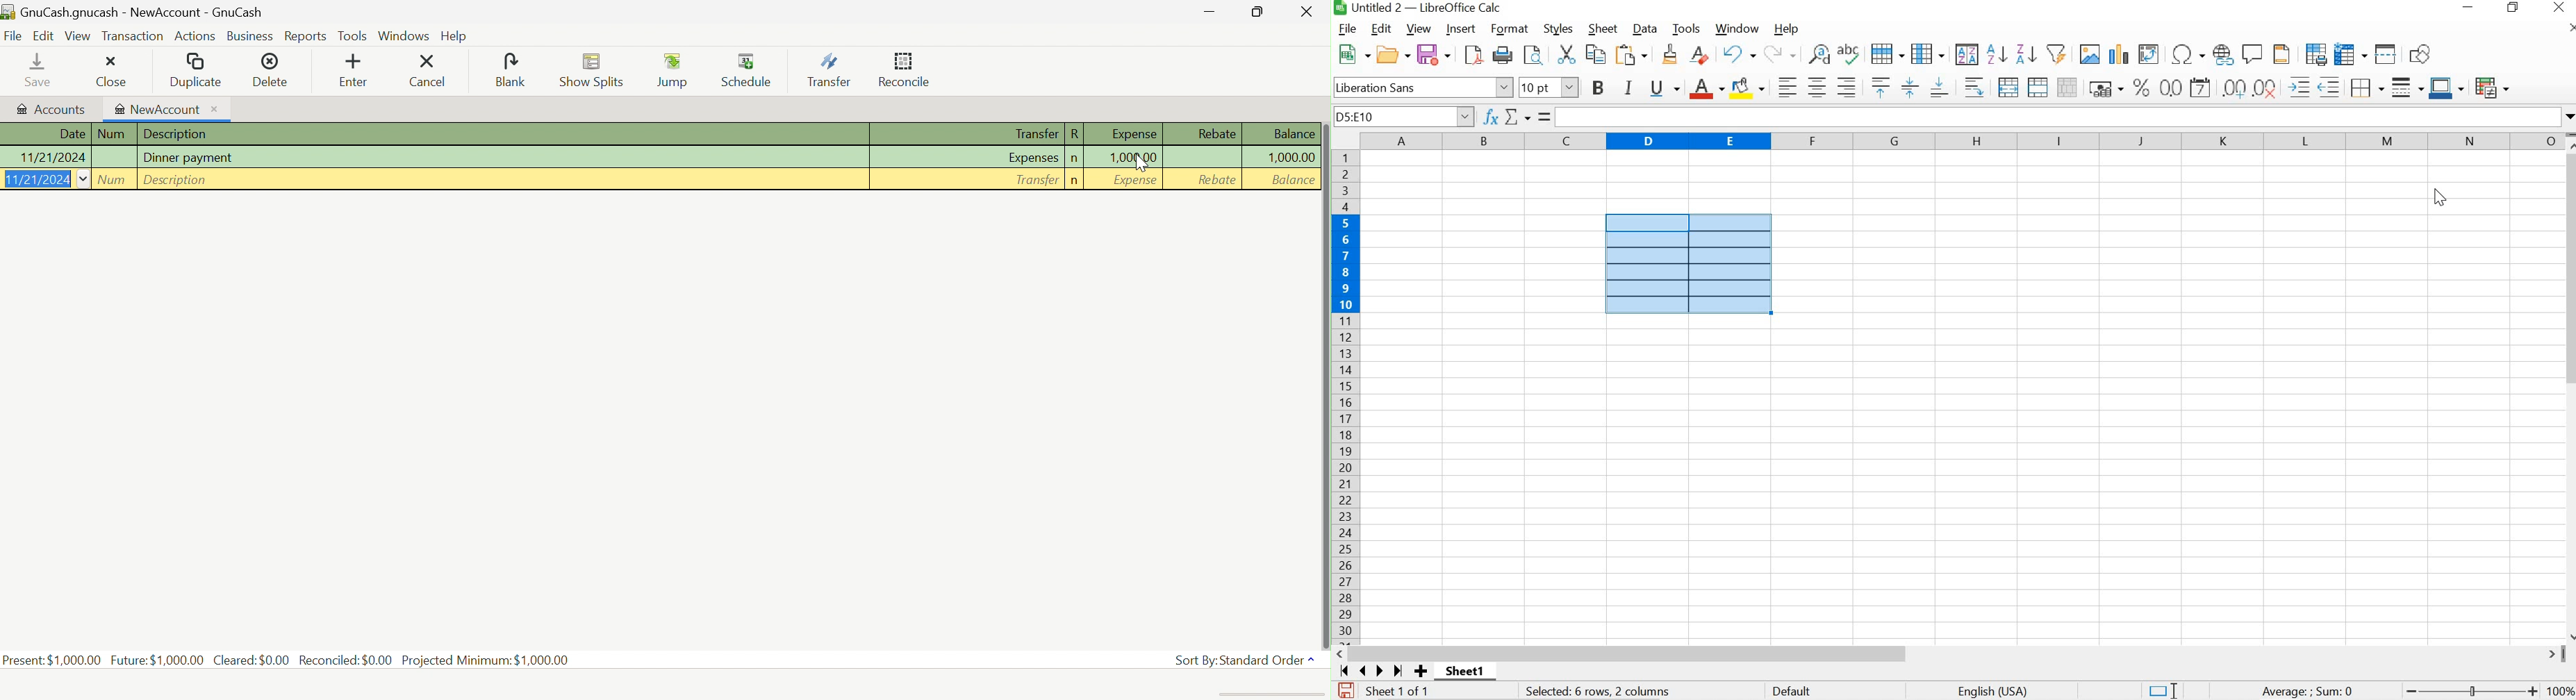 This screenshot has width=2576, height=700. What do you see at coordinates (2106, 89) in the screenshot?
I see `FORMAT AS CURRENCY` at bounding box center [2106, 89].